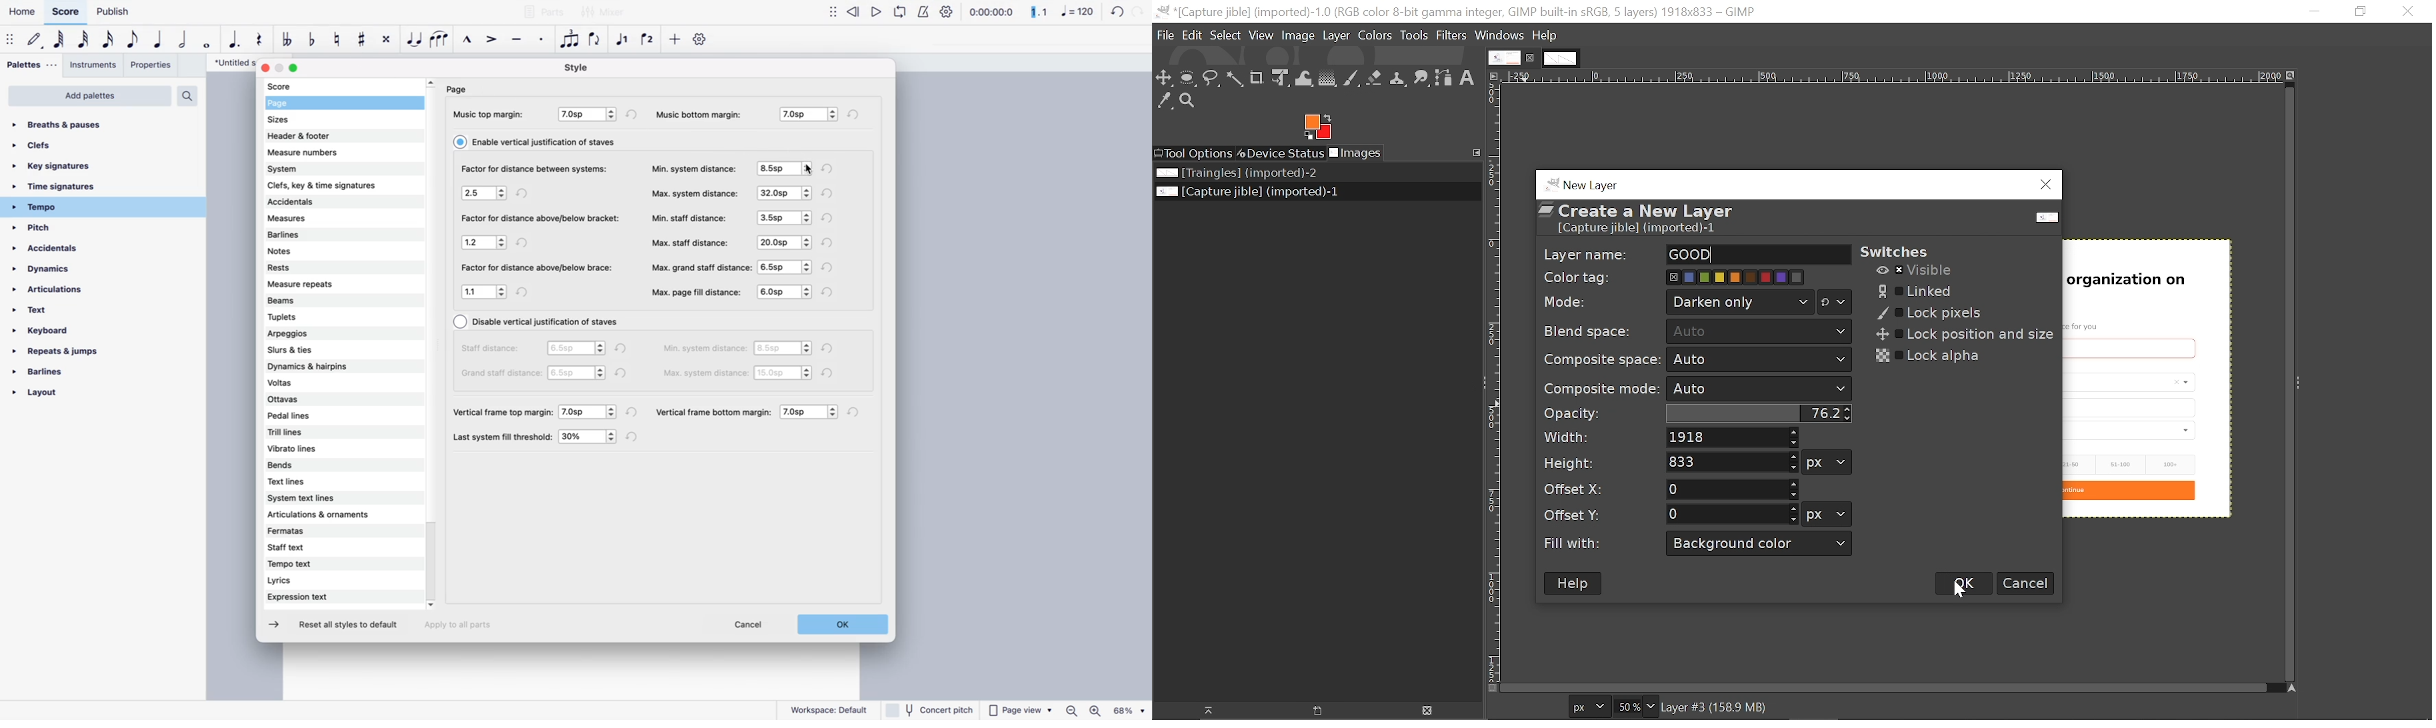 The image size is (2436, 728). What do you see at coordinates (806, 115) in the screenshot?
I see `options` at bounding box center [806, 115].